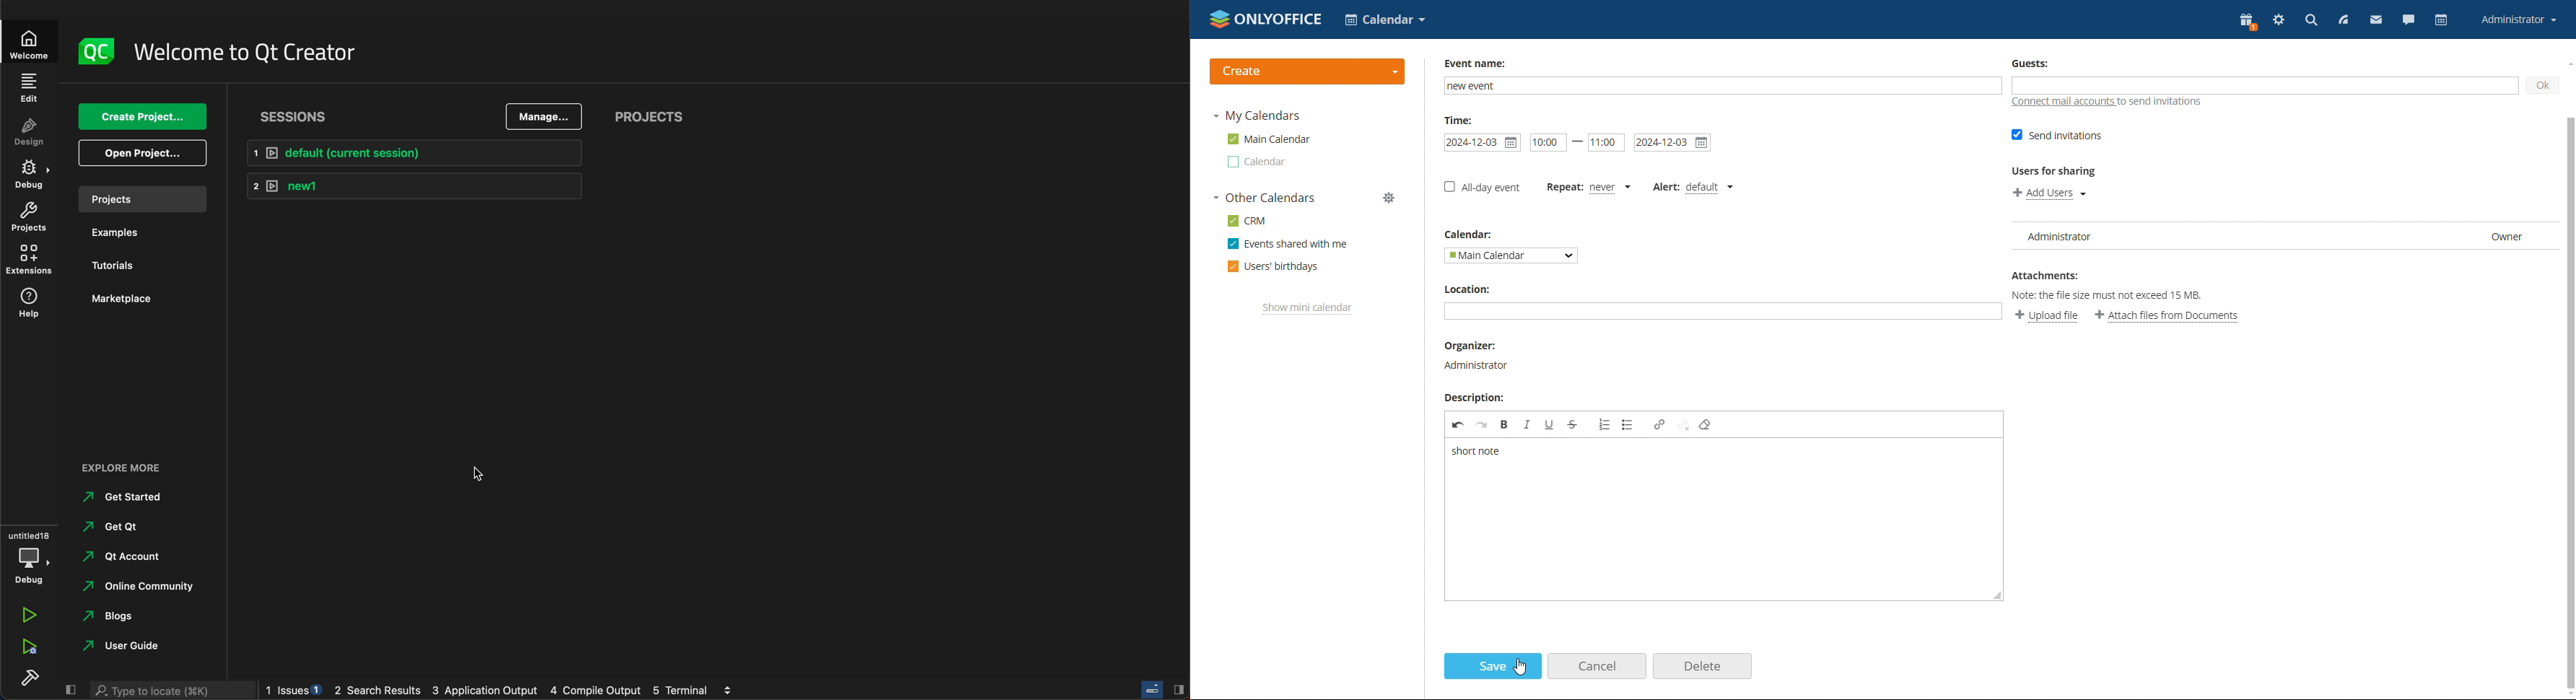 This screenshot has height=700, width=2576. Describe the element at coordinates (297, 116) in the screenshot. I see `sessions` at that location.